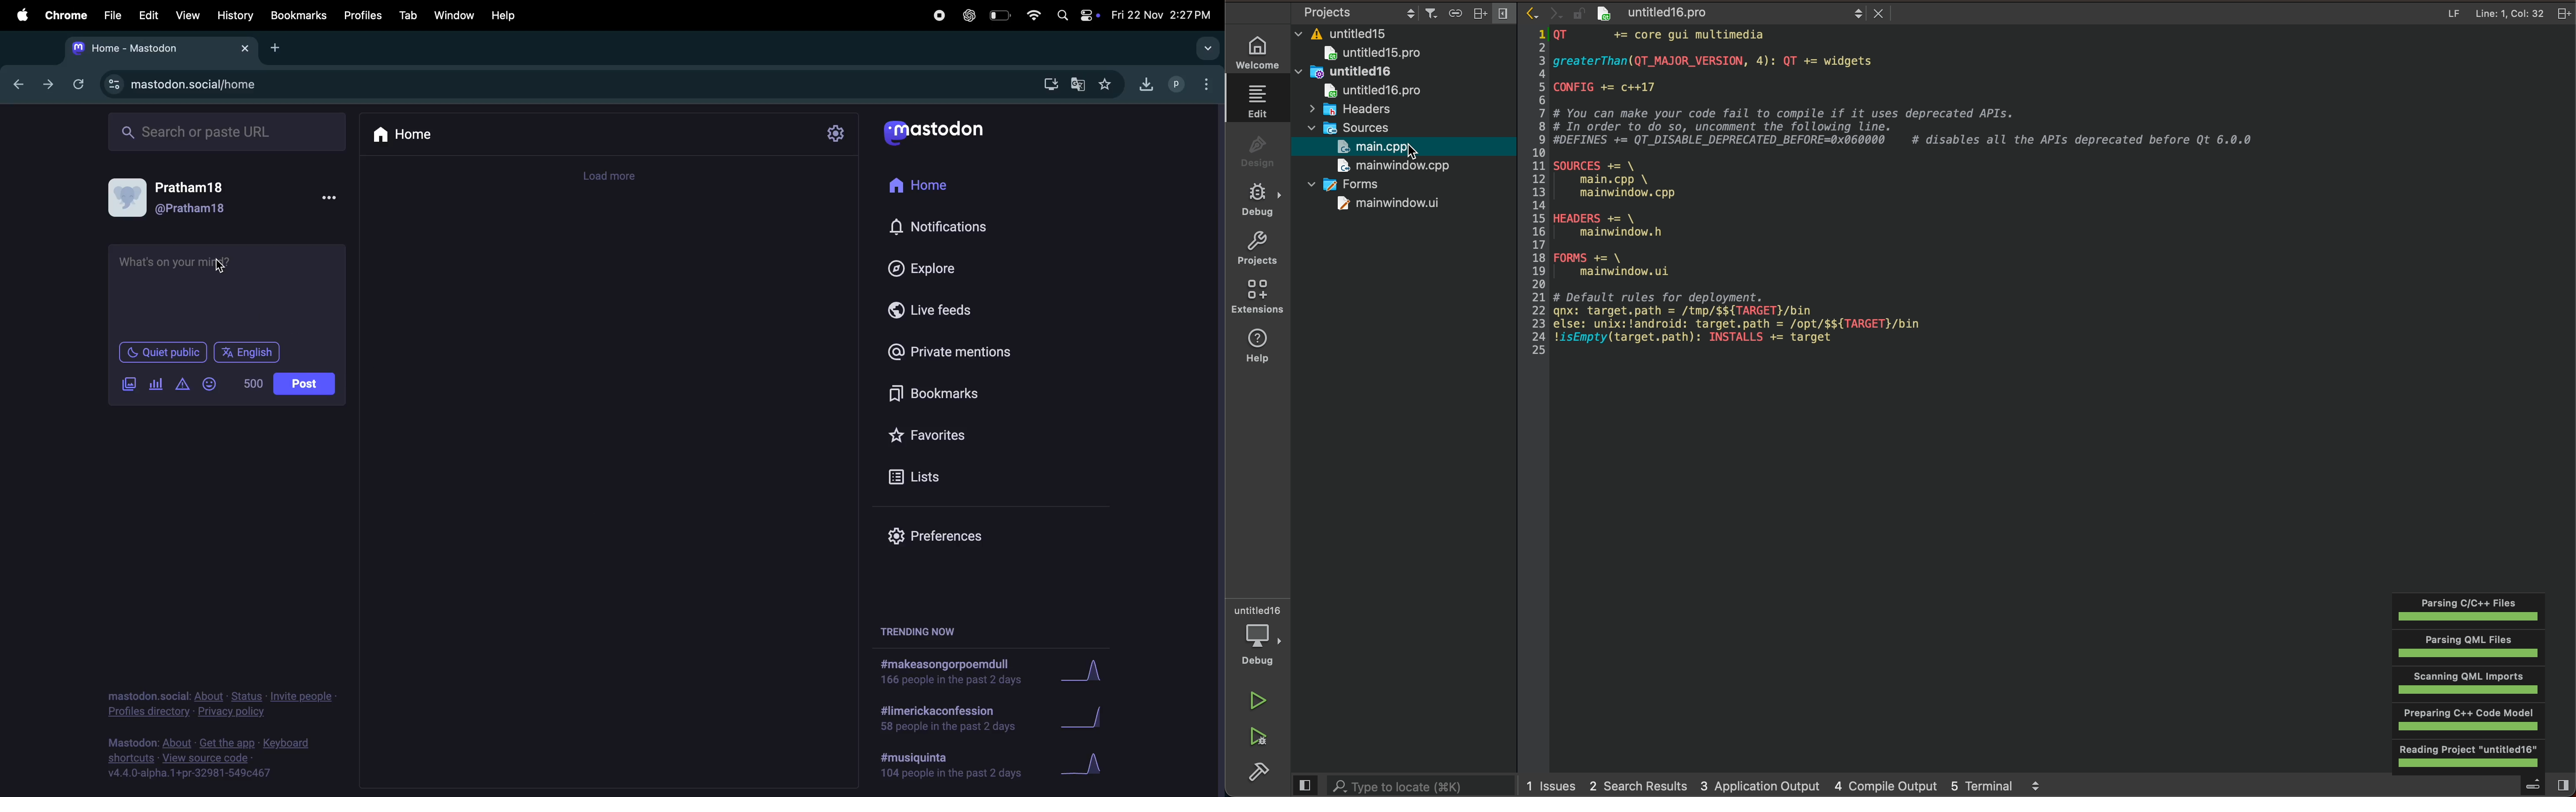  What do you see at coordinates (130, 382) in the screenshot?
I see `image` at bounding box center [130, 382].